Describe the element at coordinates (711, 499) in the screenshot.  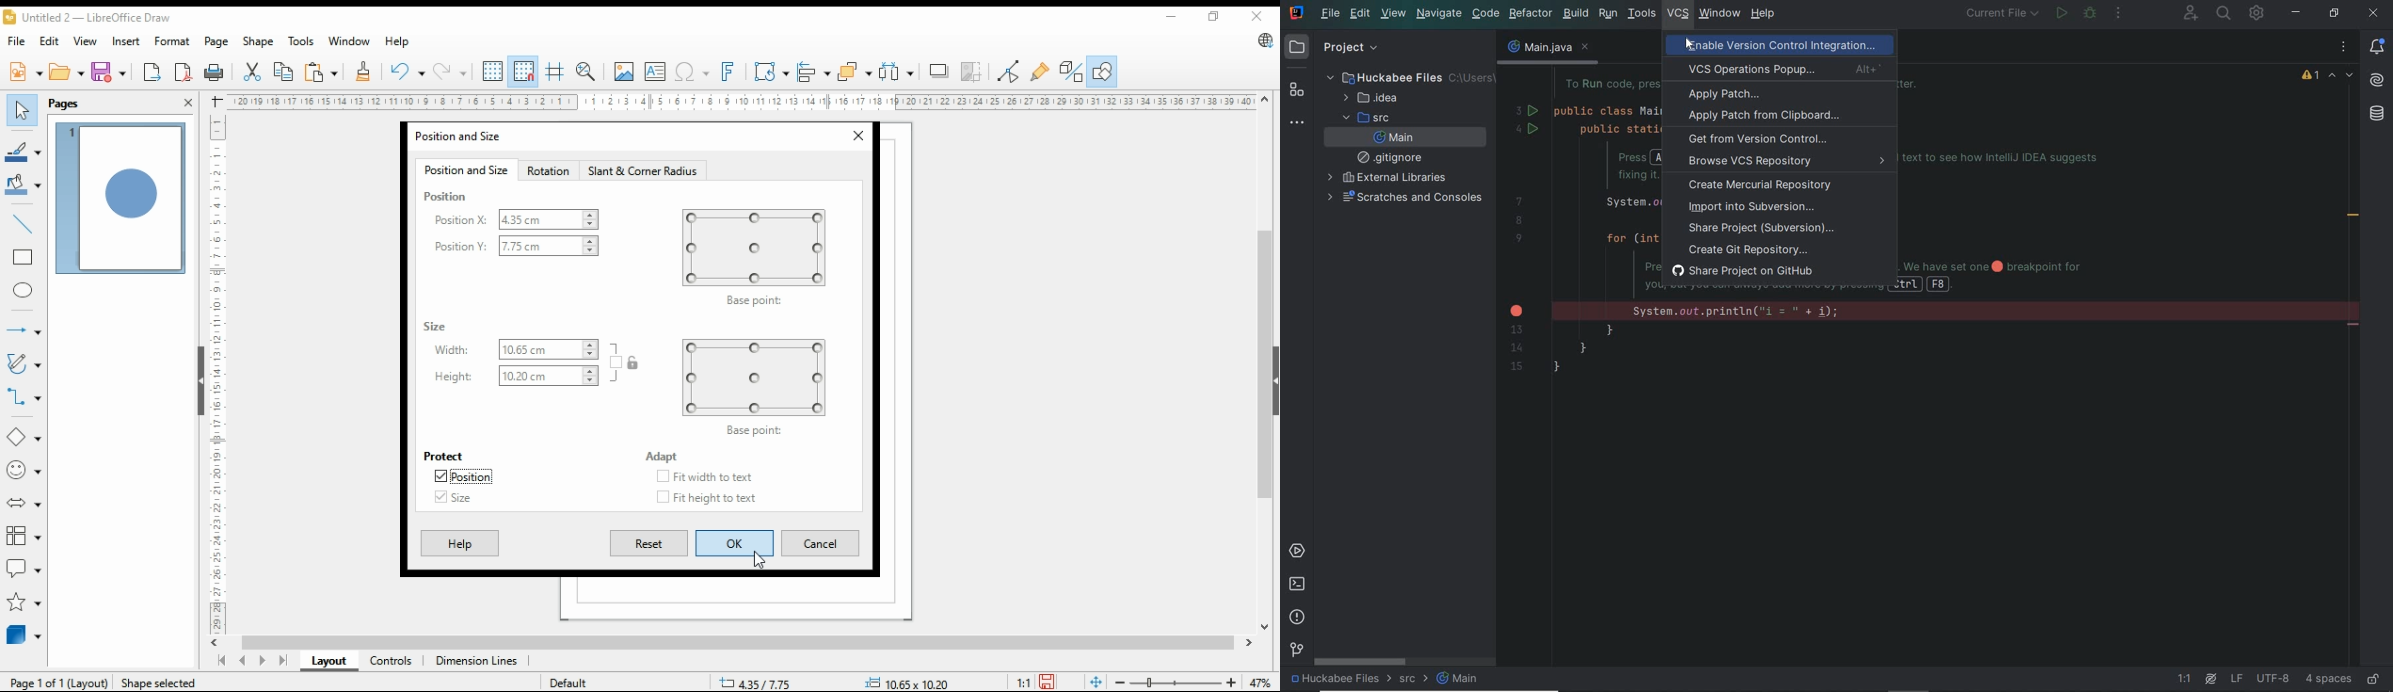
I see `checkbox: fit height to text` at that location.